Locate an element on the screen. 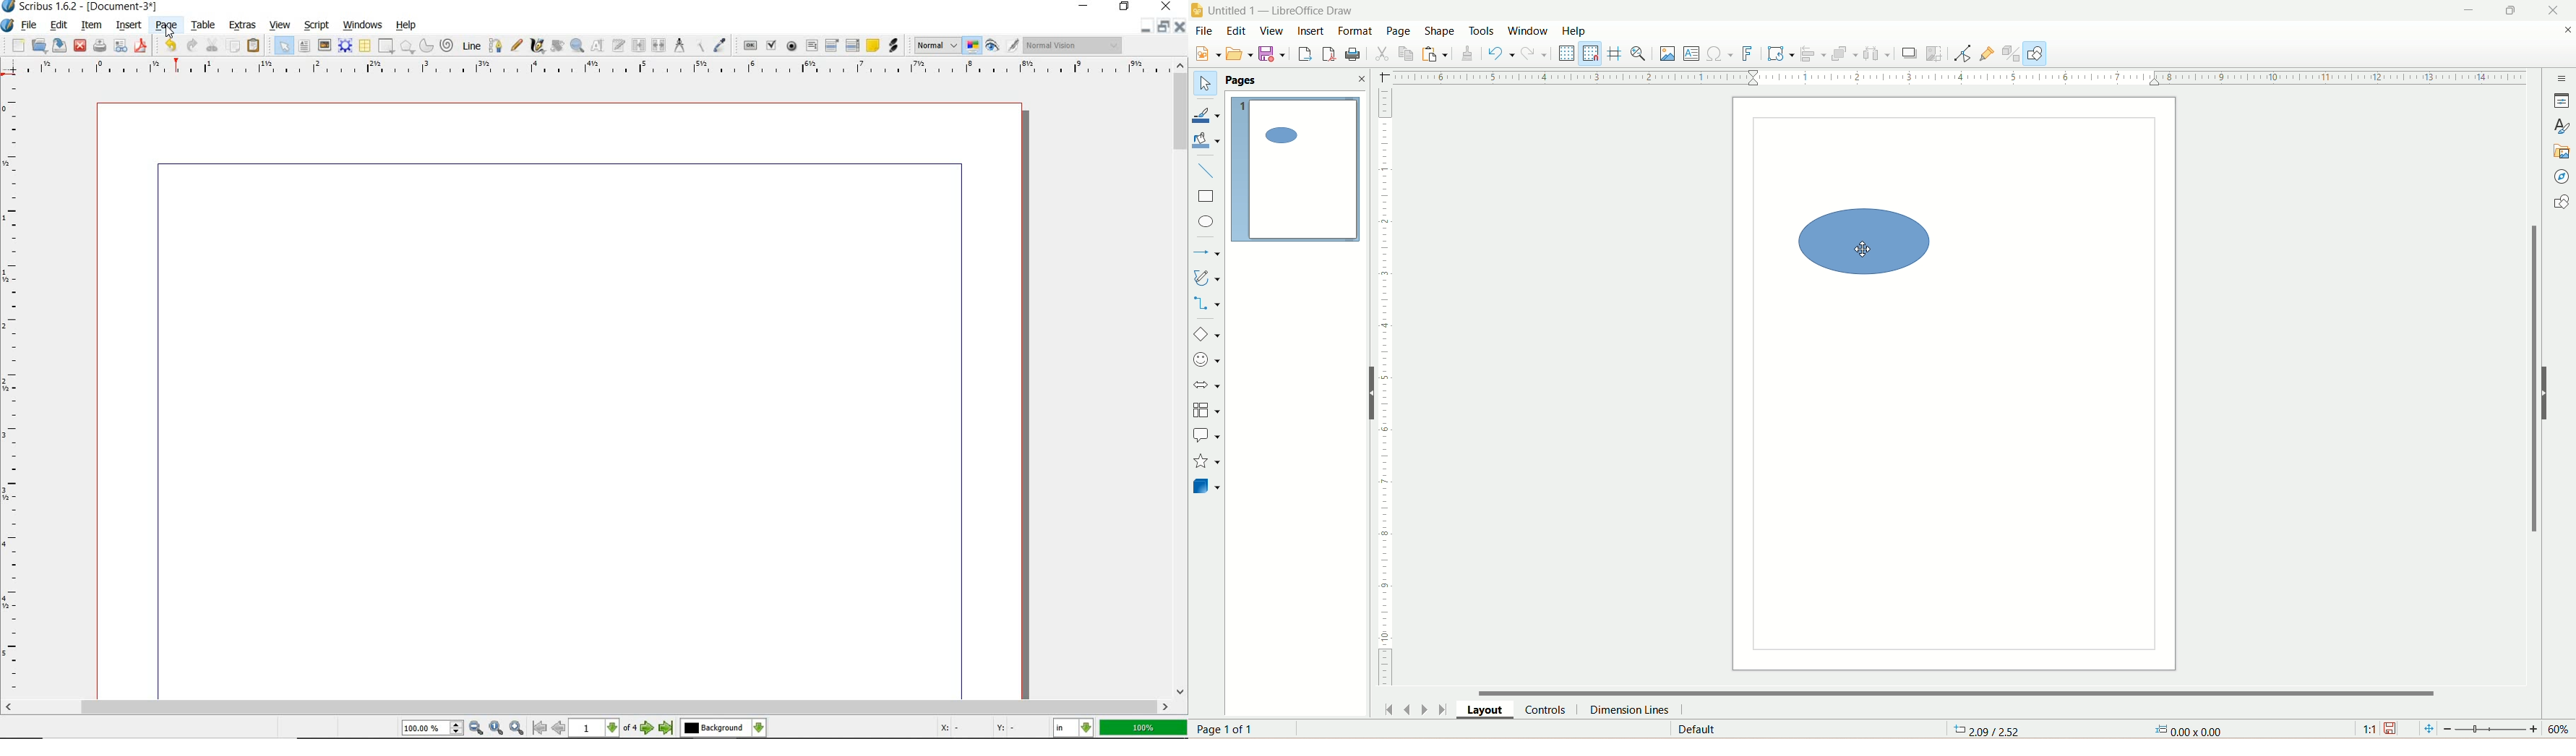 The image size is (2576, 756). scale bar is located at coordinates (1961, 78).